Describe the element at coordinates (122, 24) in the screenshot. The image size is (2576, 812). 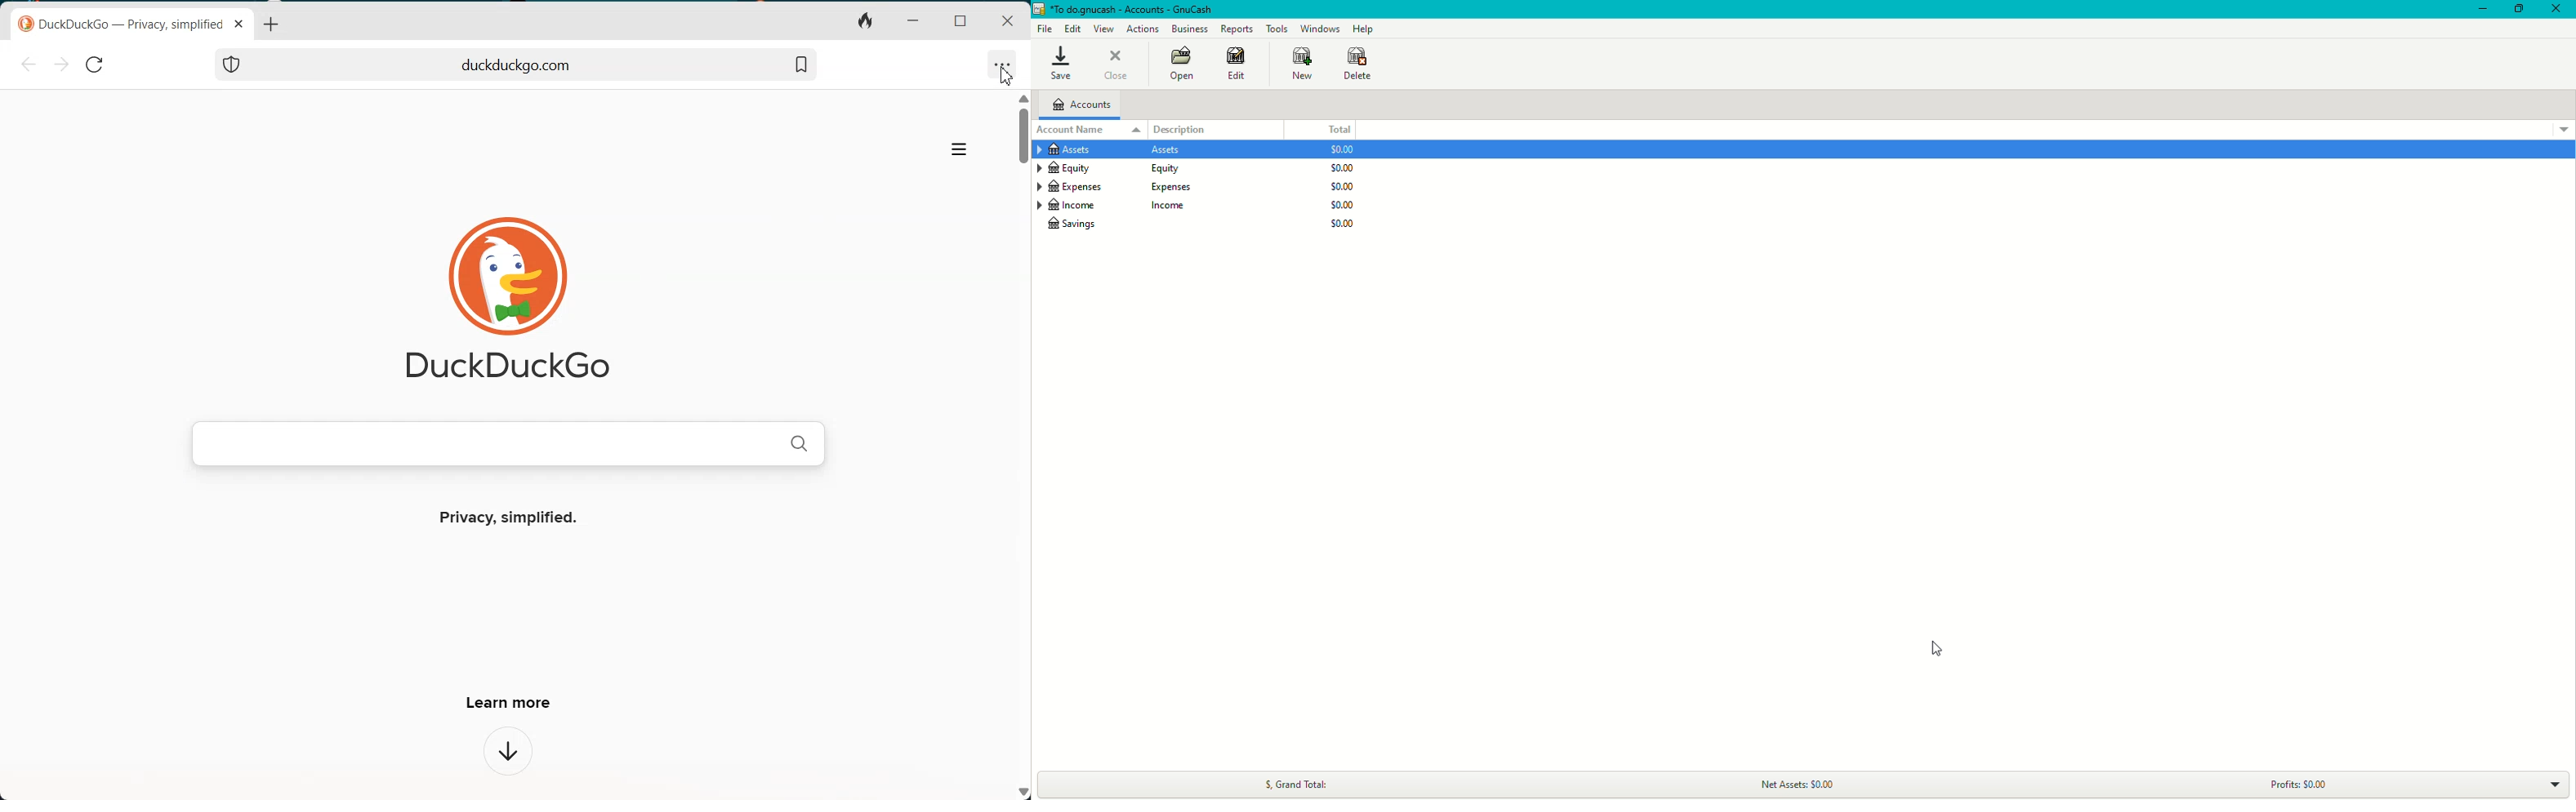
I see `© DuckDuckGo — Privacy, simplified` at that location.